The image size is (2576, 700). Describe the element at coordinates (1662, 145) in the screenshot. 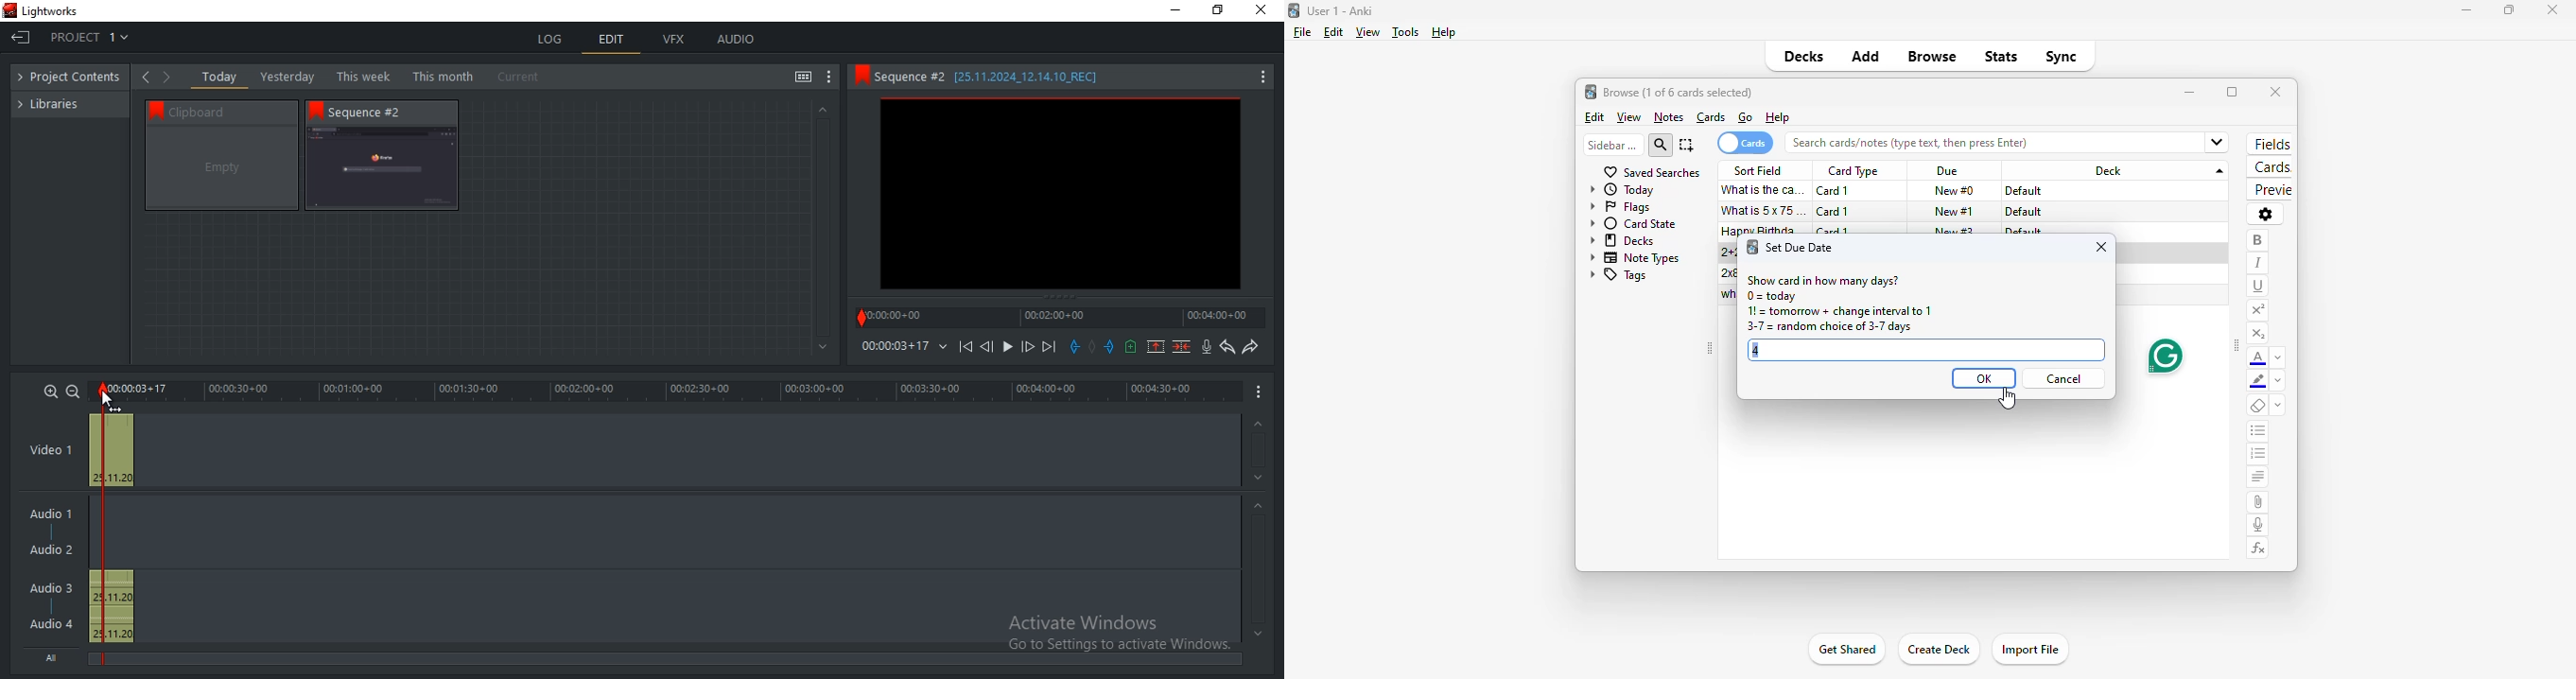

I see `search` at that location.